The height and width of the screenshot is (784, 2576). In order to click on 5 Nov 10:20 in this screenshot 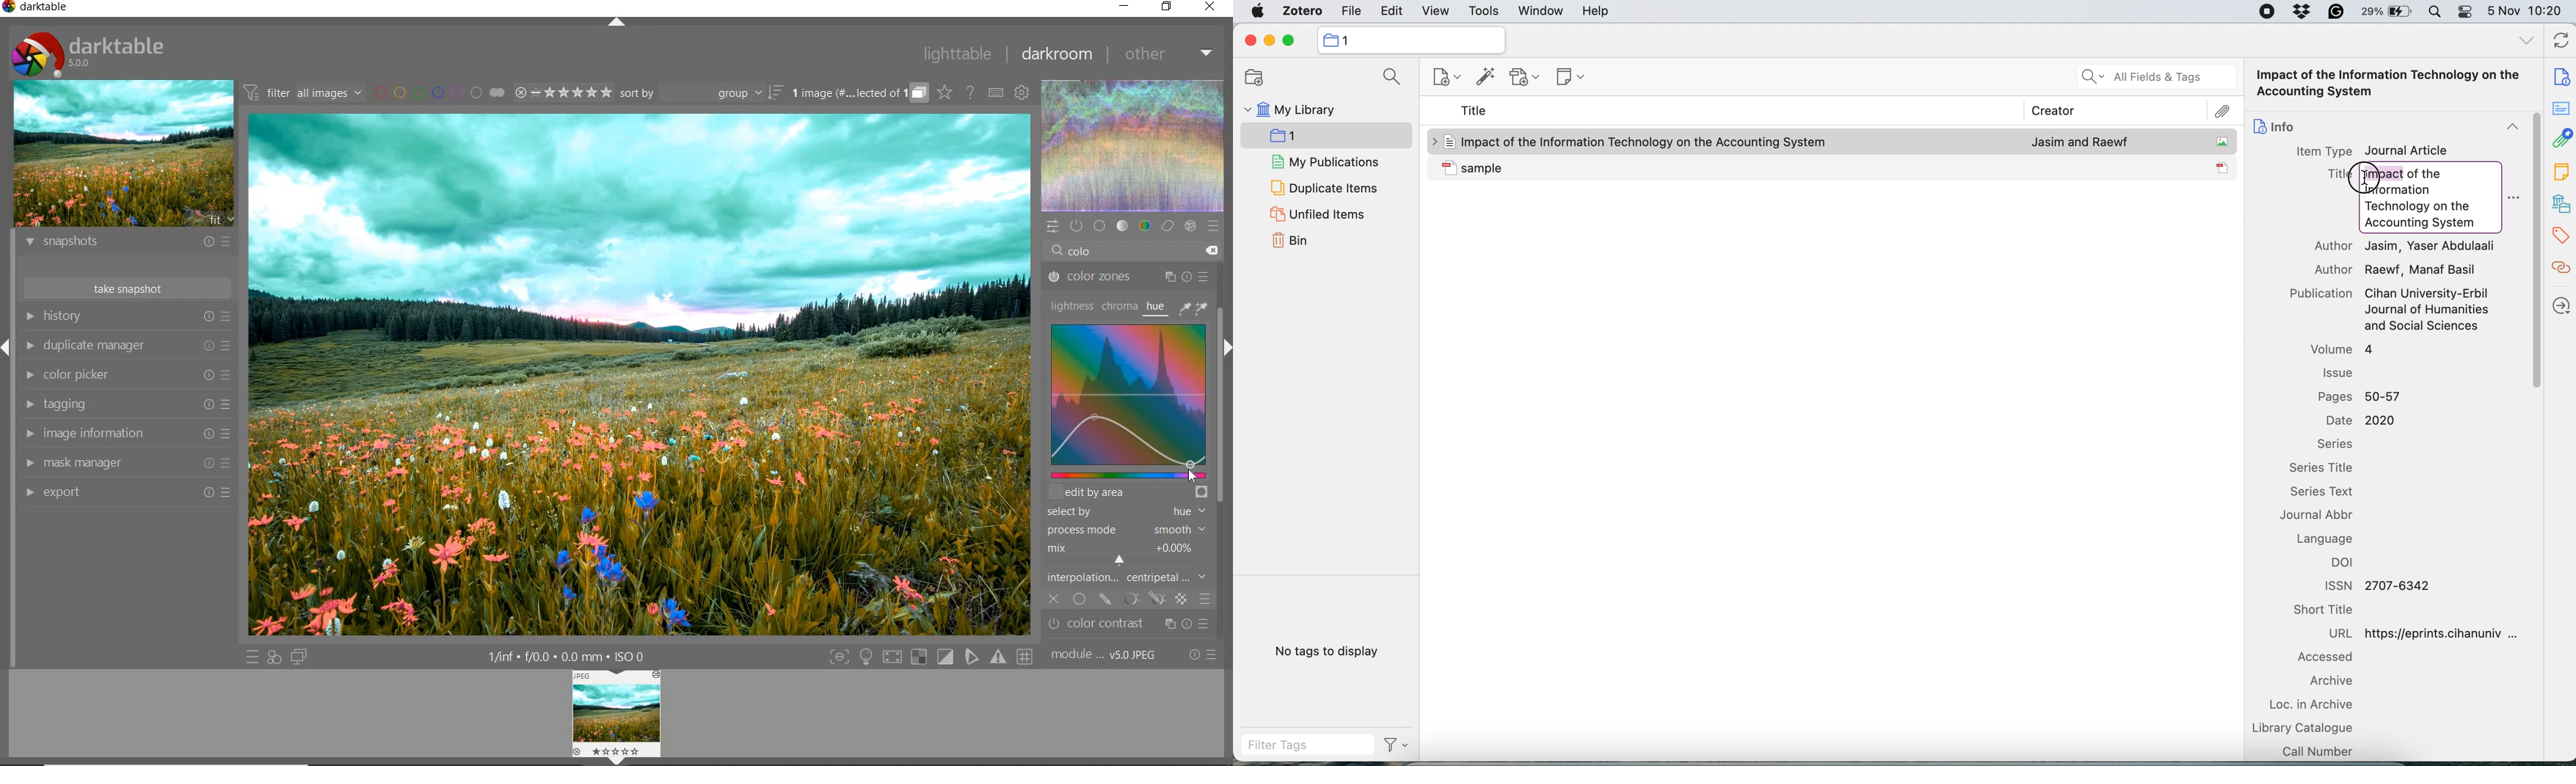, I will do `click(2526, 11)`.